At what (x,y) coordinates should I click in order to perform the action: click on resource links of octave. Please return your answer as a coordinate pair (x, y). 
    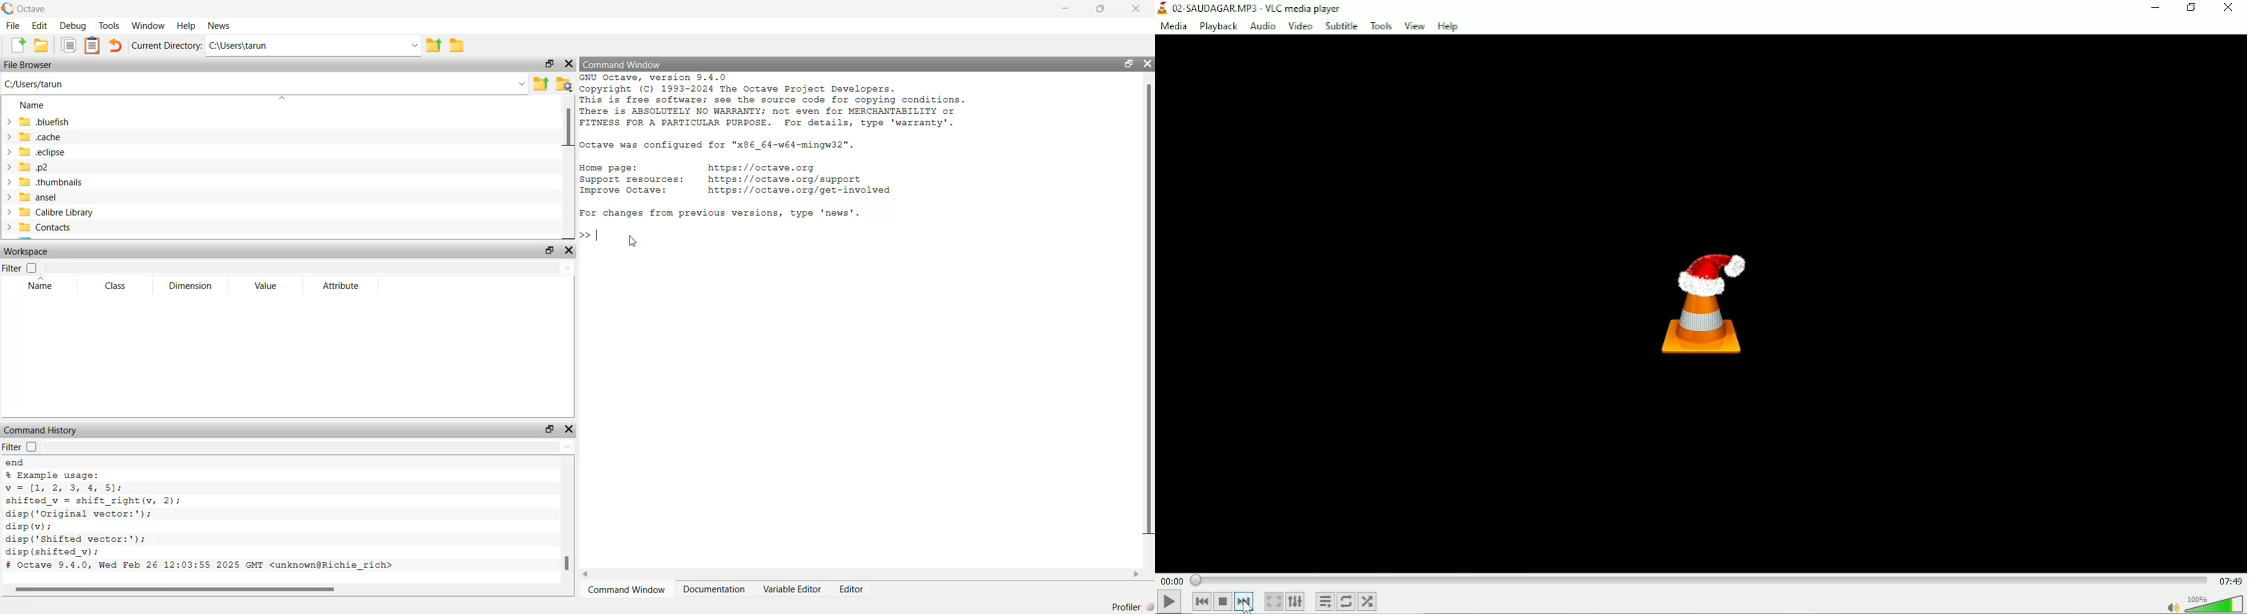
    Looking at the image, I should click on (751, 181).